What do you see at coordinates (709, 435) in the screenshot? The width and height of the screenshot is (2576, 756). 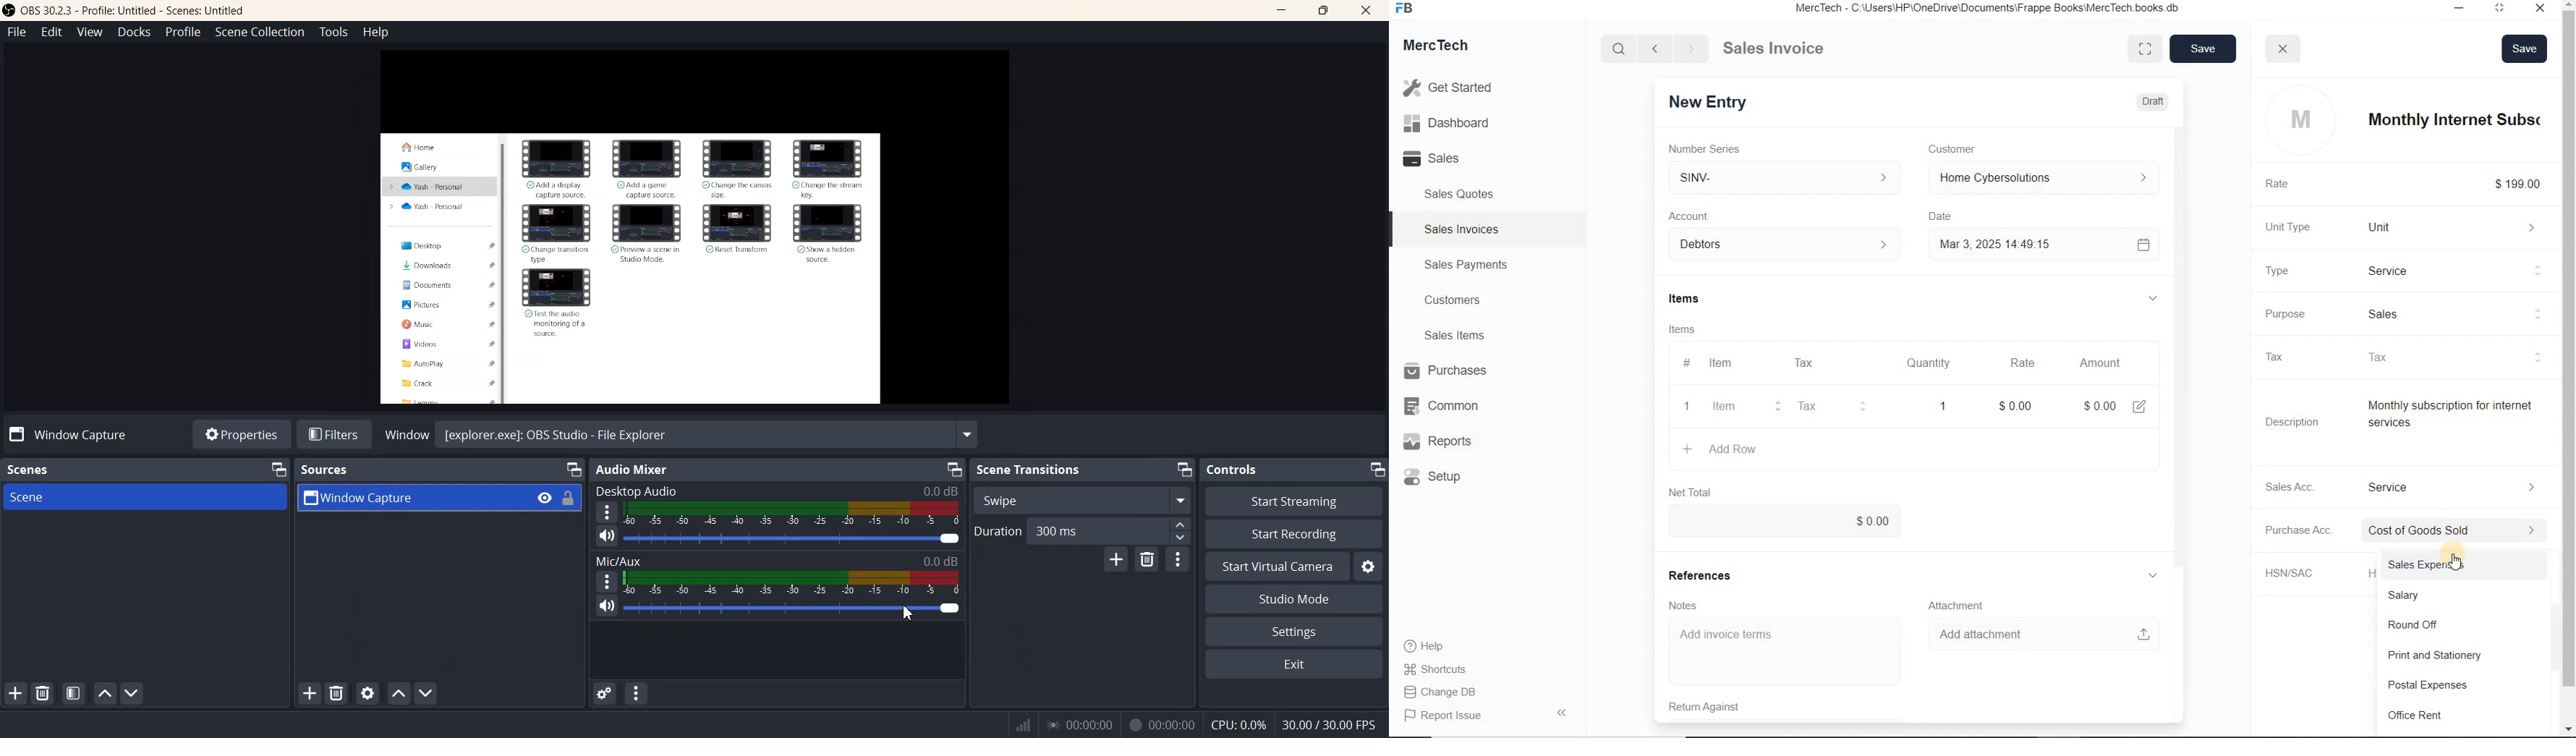 I see `[explorer.exe]: OBS Studio - File Explorer` at bounding box center [709, 435].